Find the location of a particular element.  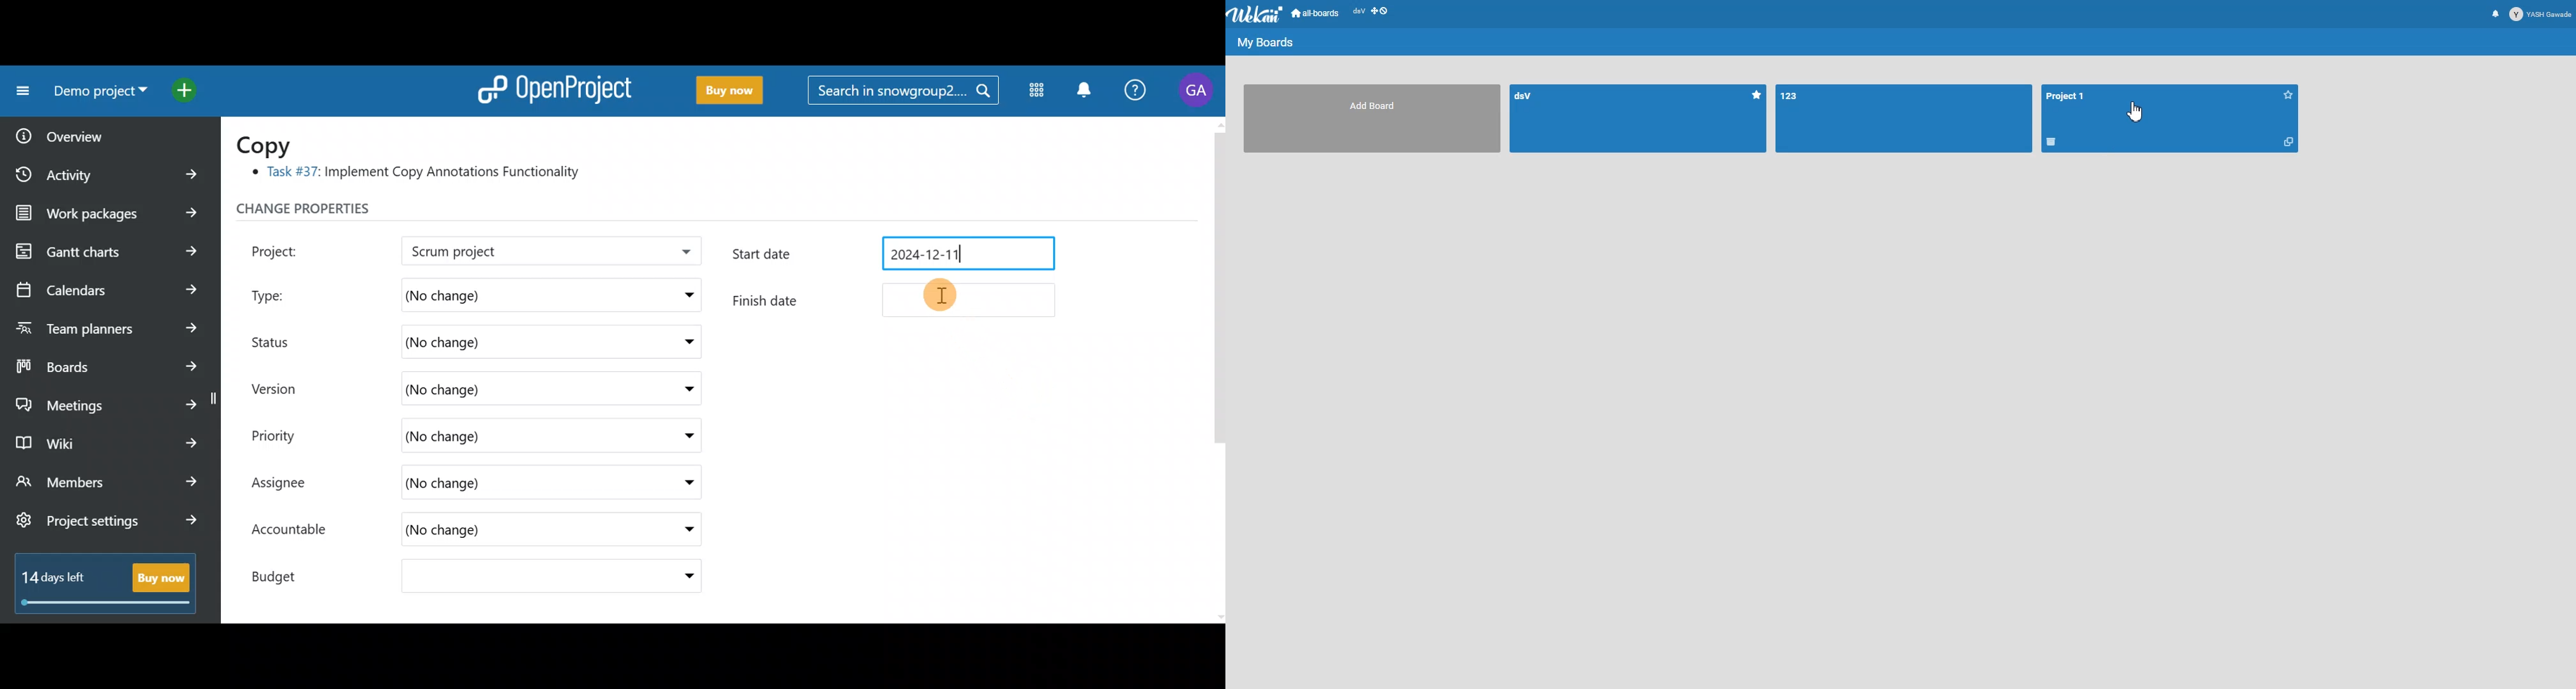

(No change) is located at coordinates (491, 343).